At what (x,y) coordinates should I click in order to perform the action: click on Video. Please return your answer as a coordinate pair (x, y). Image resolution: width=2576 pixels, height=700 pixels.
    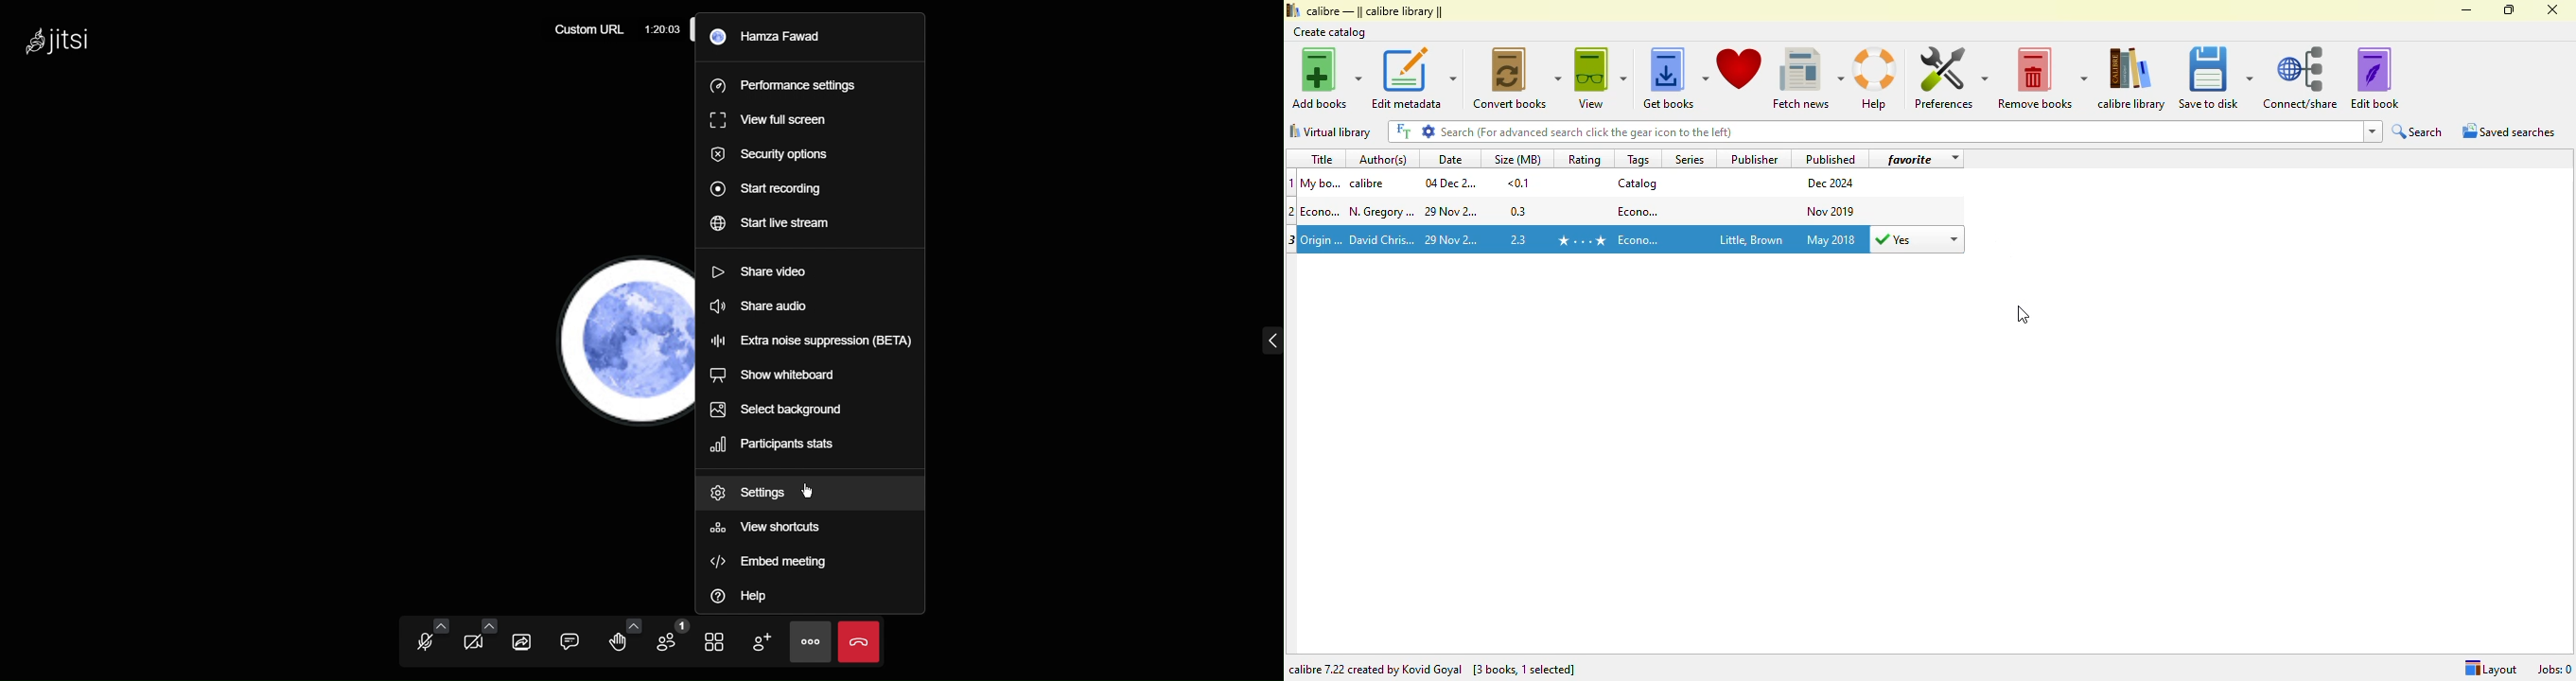
    Looking at the image, I should click on (472, 640).